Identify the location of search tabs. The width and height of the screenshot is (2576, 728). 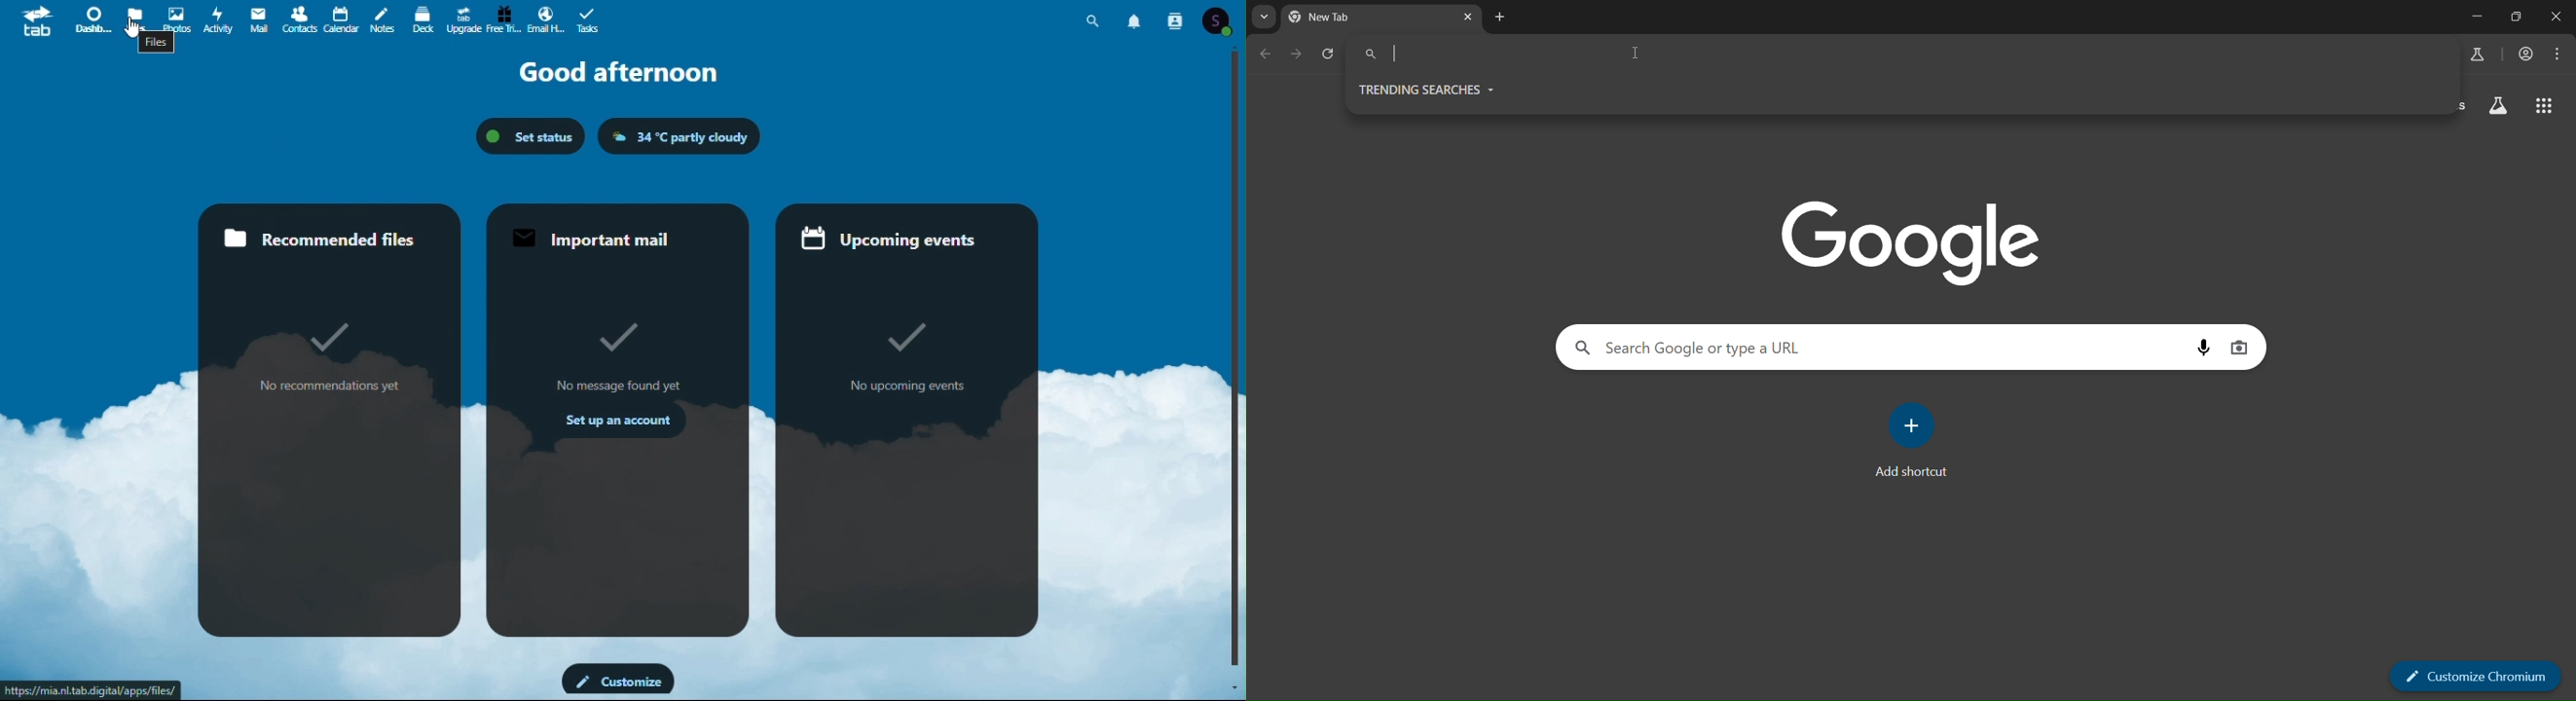
(1264, 16).